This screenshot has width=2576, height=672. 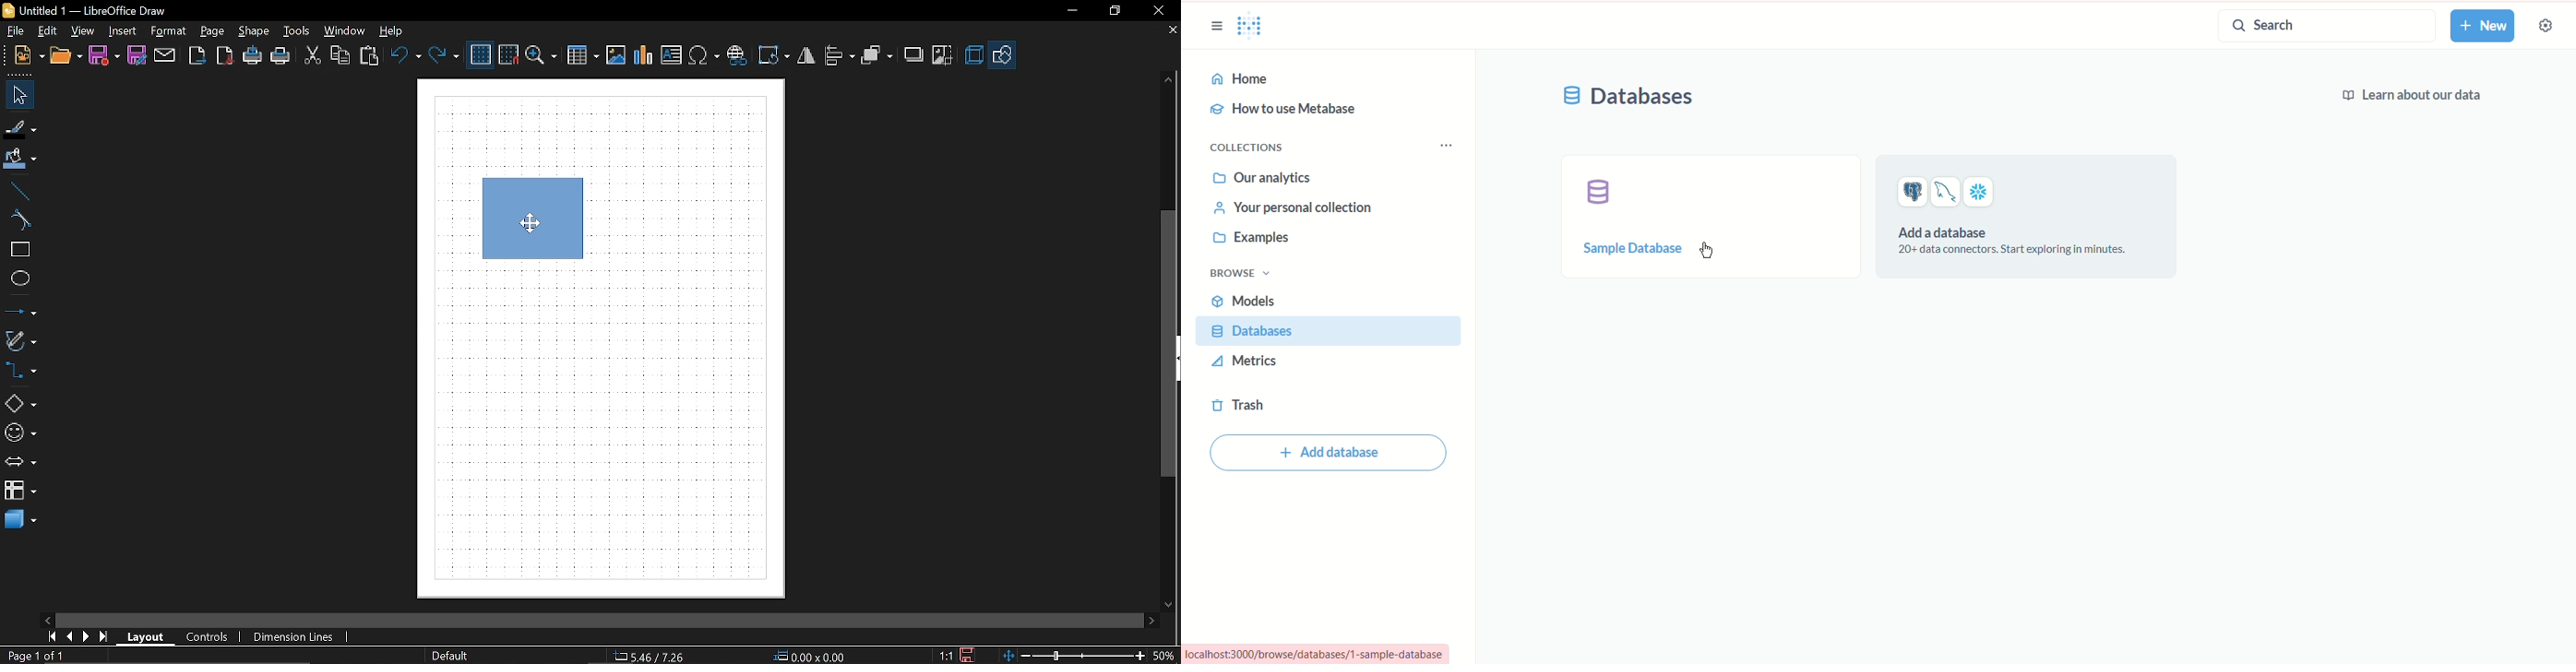 What do you see at coordinates (1283, 110) in the screenshot?
I see `how to use metabase` at bounding box center [1283, 110].